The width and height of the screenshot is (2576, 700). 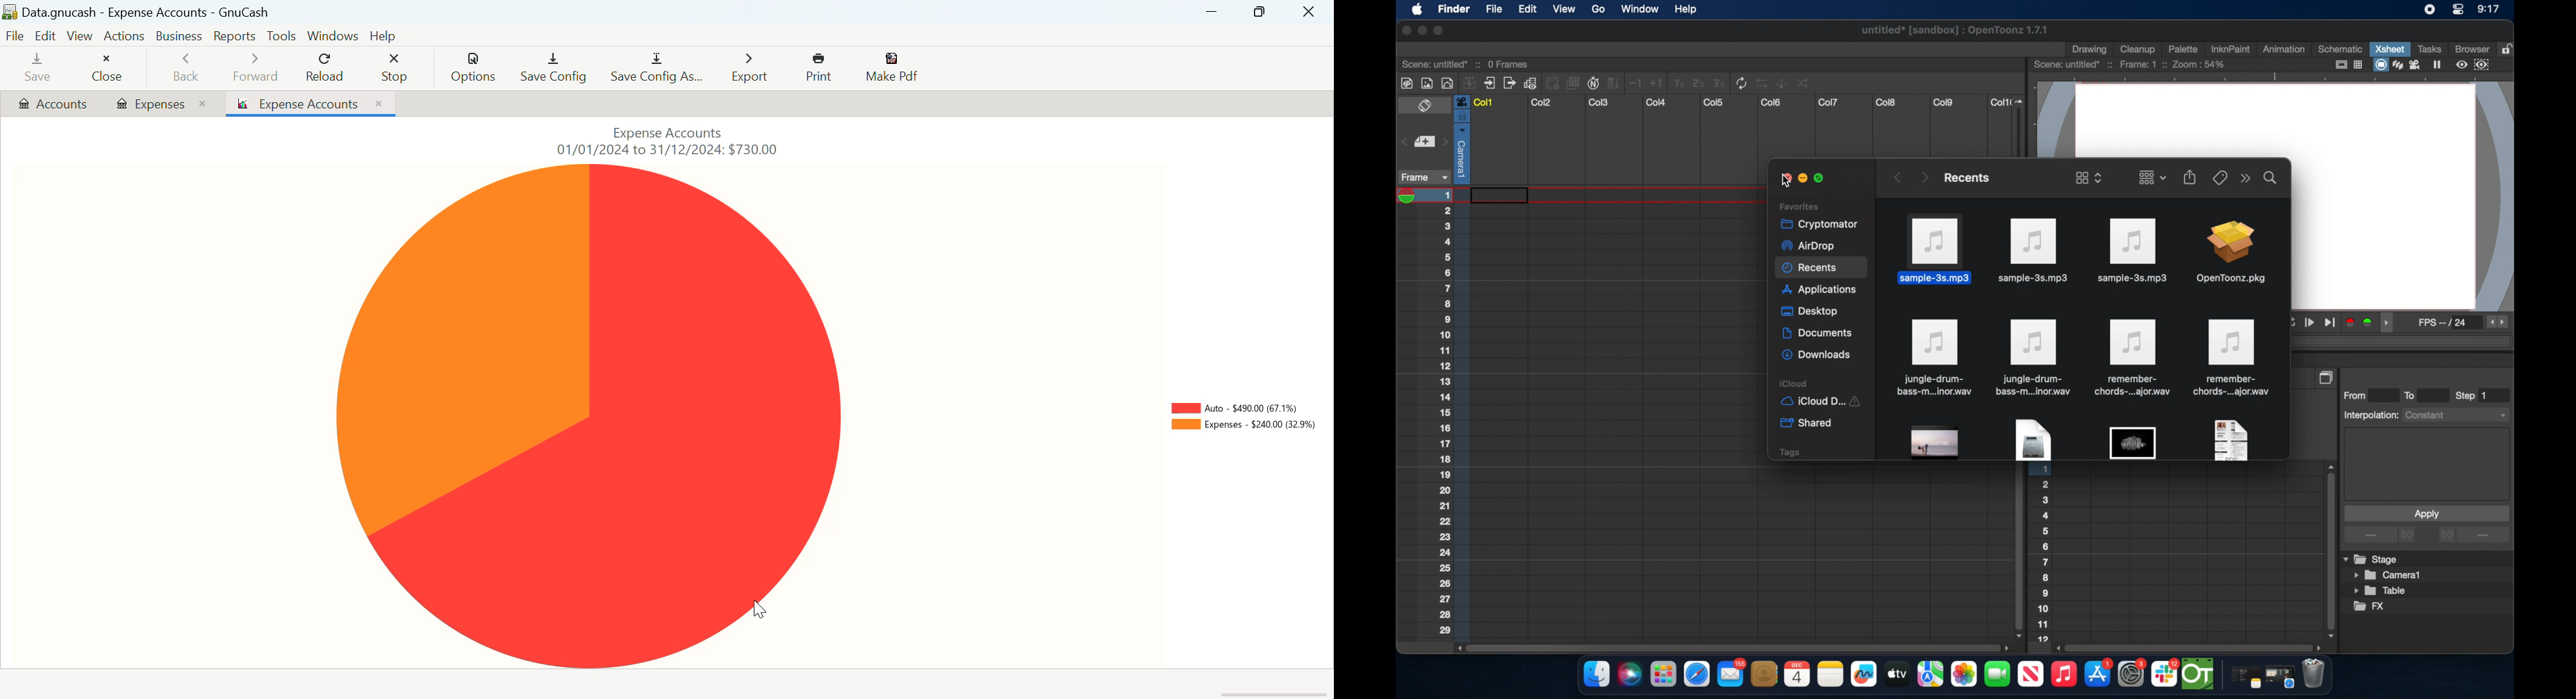 What do you see at coordinates (2219, 177) in the screenshot?
I see `tags` at bounding box center [2219, 177].